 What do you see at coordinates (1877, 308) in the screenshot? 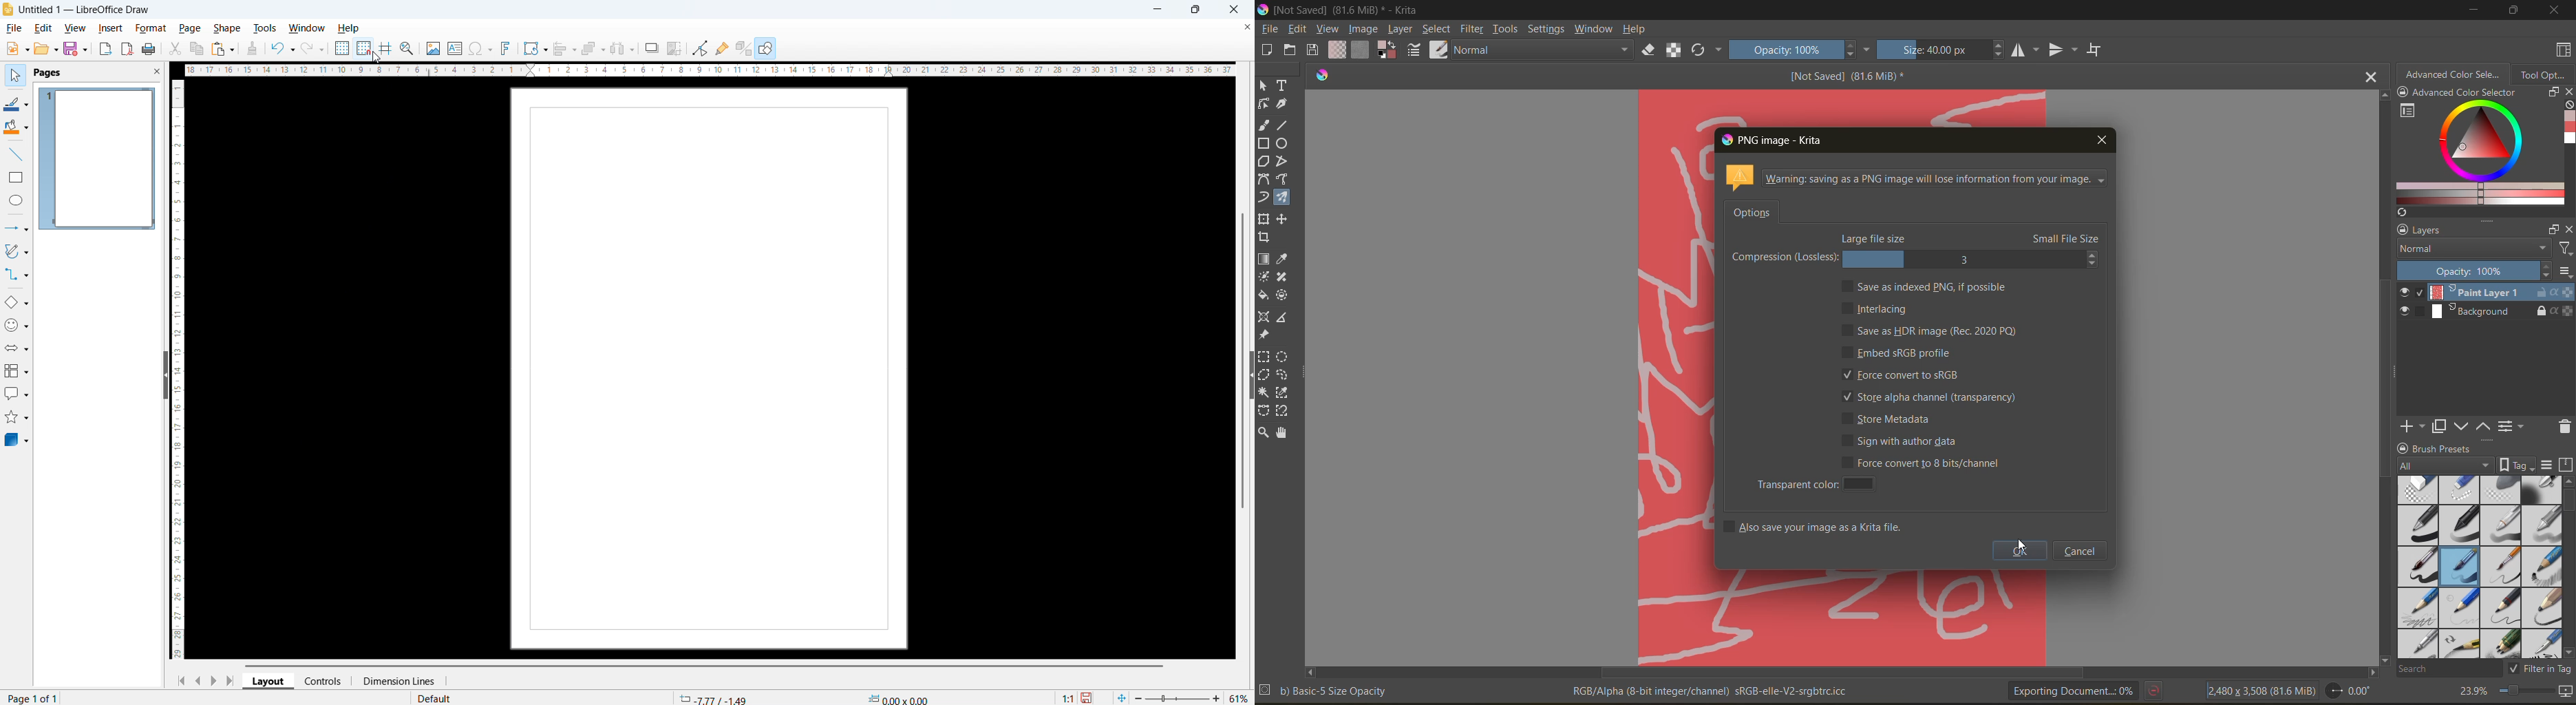
I see `interlacing` at bounding box center [1877, 308].